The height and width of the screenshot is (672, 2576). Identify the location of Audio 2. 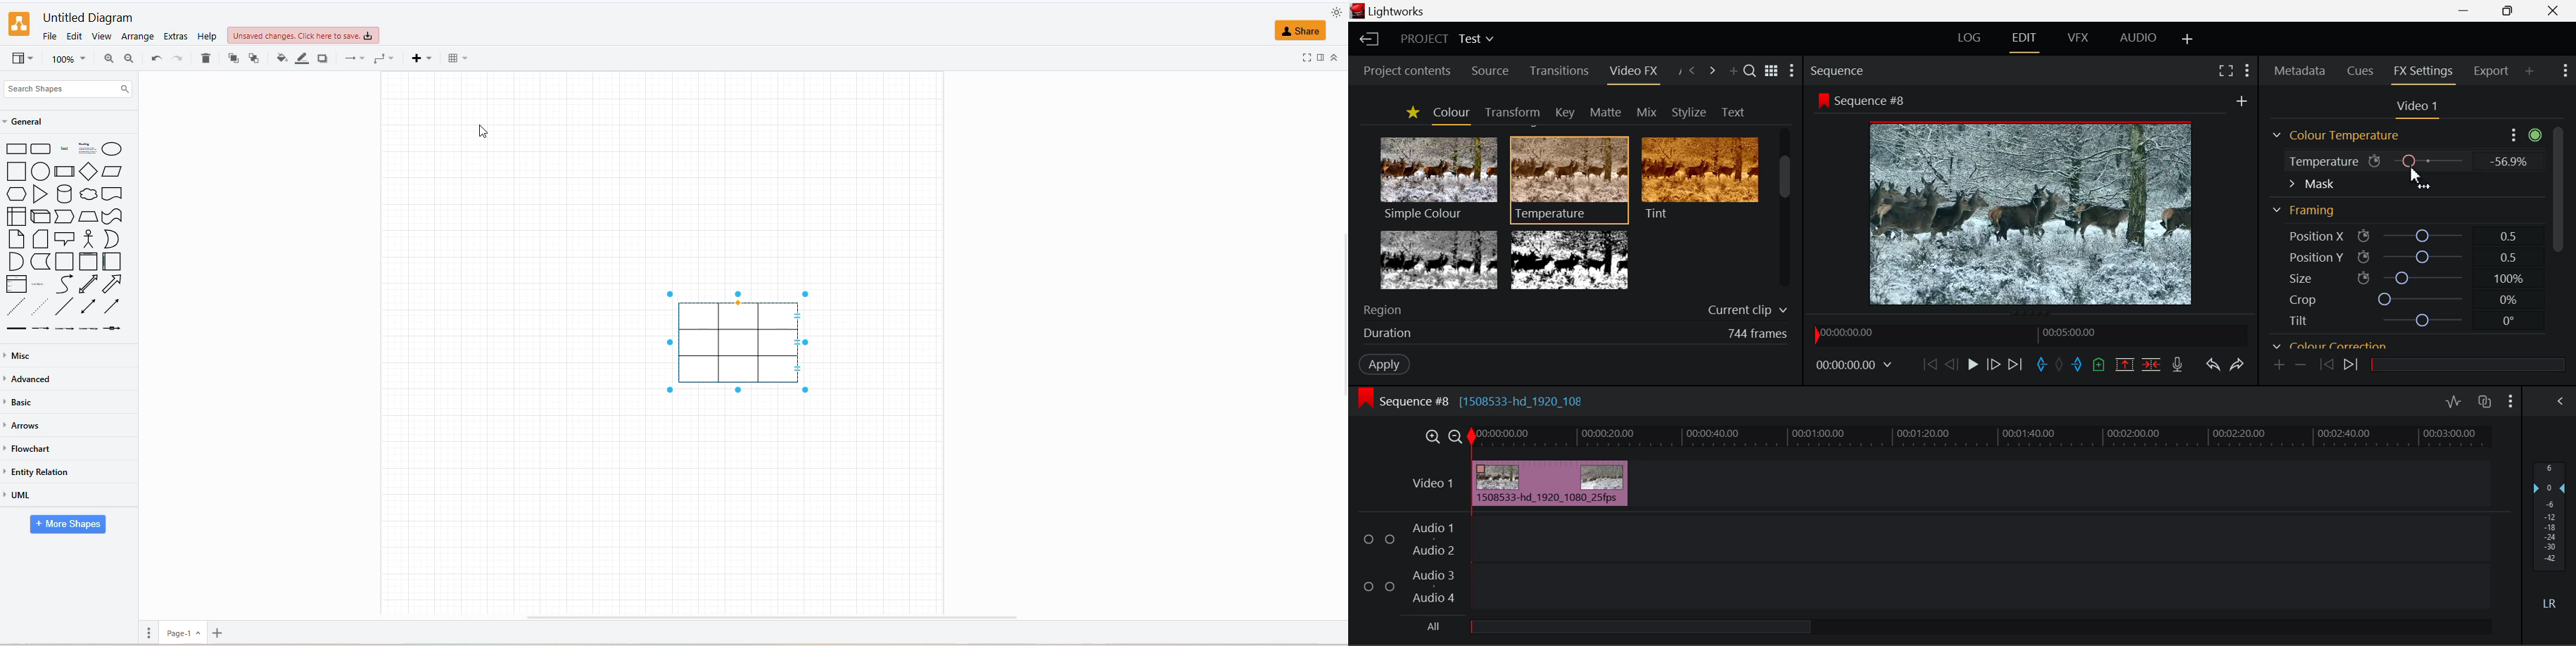
(1427, 549).